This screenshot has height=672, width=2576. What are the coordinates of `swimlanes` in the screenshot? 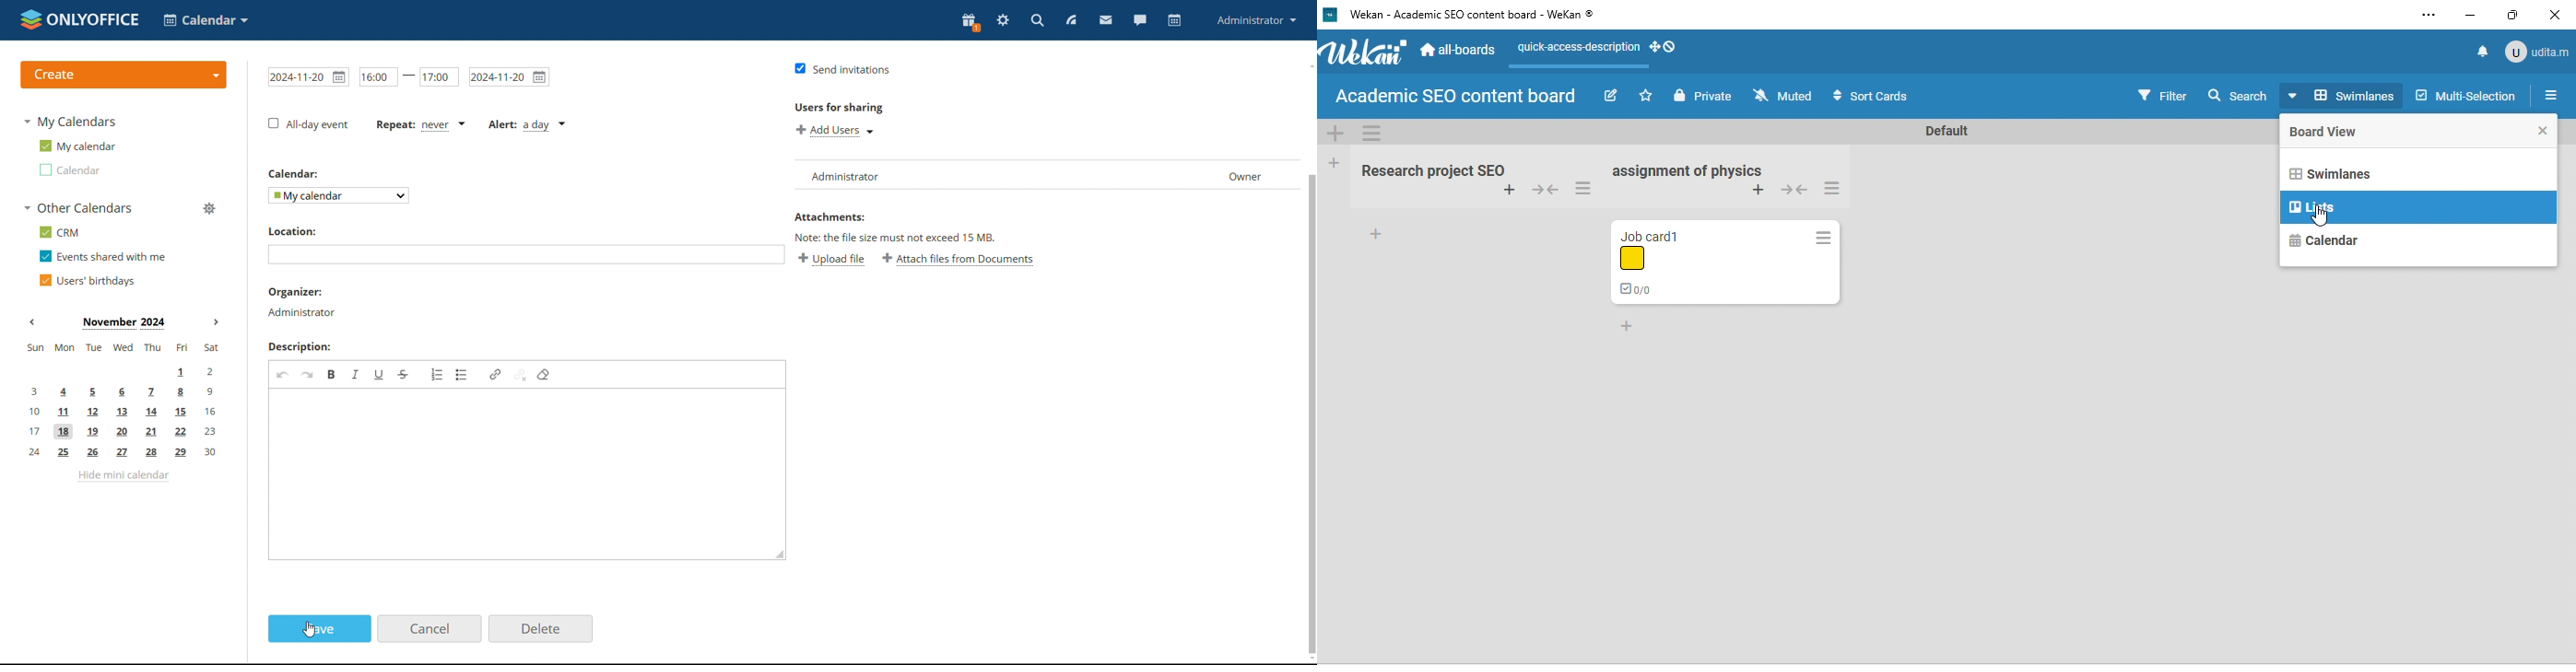 It's located at (2345, 94).